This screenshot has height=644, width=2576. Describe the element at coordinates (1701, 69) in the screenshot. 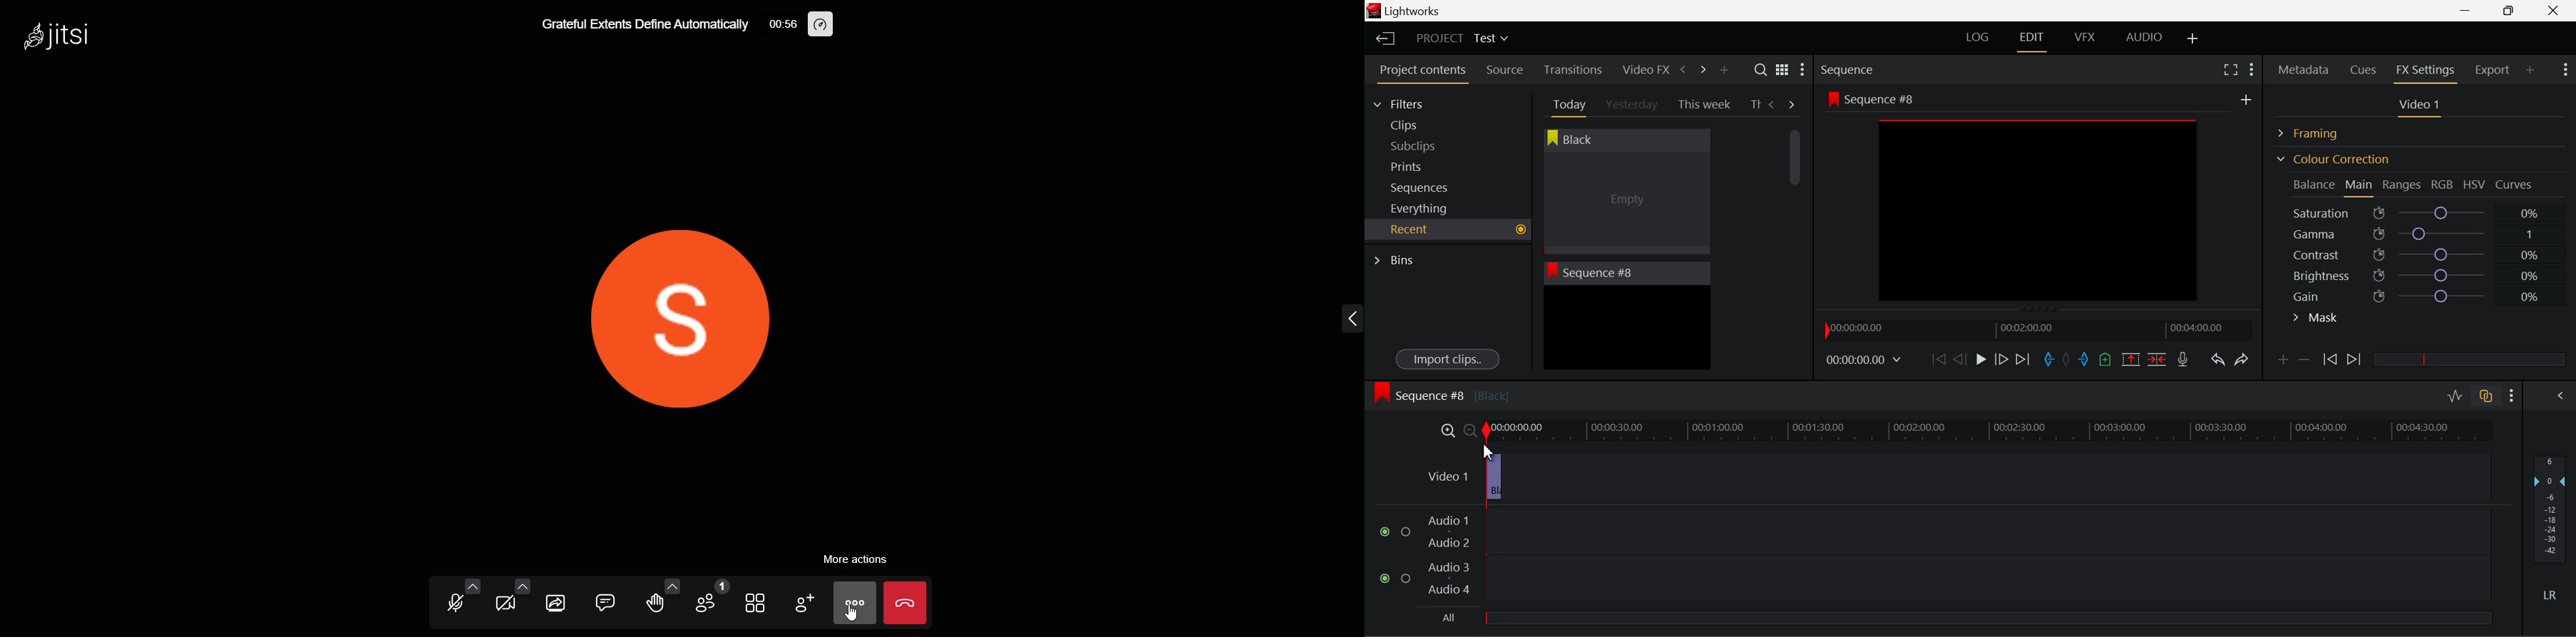

I see `Next Panel` at that location.